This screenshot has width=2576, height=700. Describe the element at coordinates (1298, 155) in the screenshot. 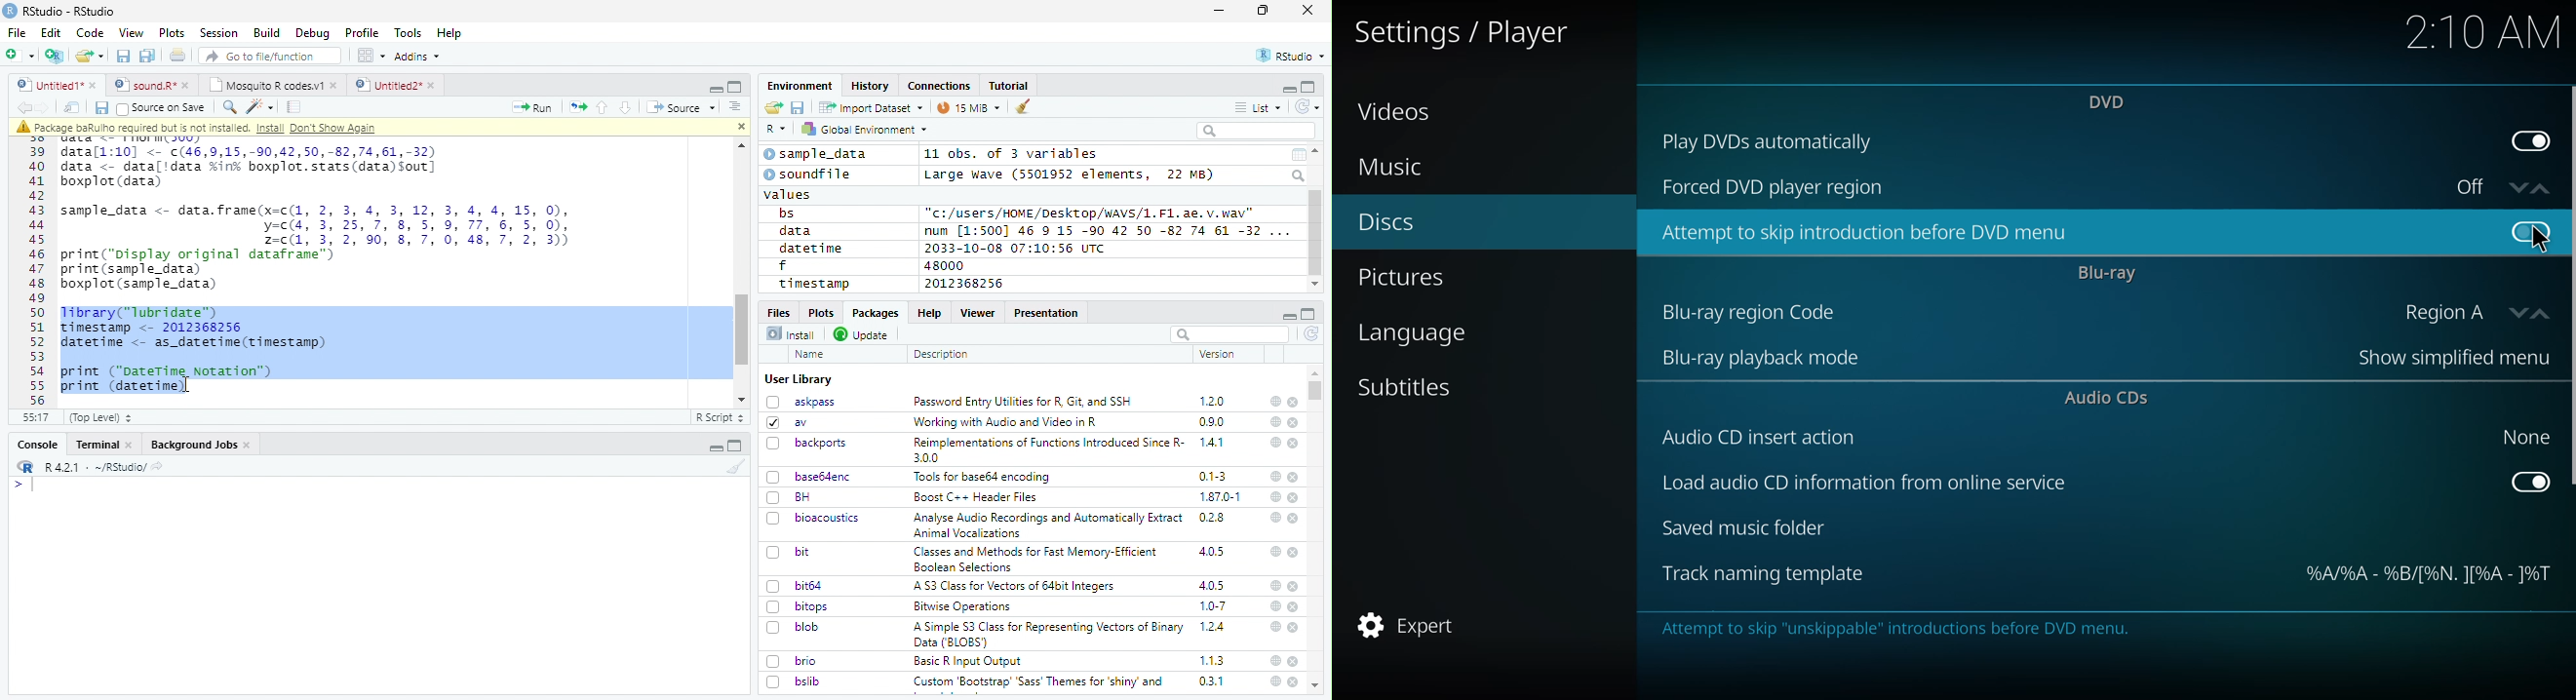

I see `Calendar` at that location.